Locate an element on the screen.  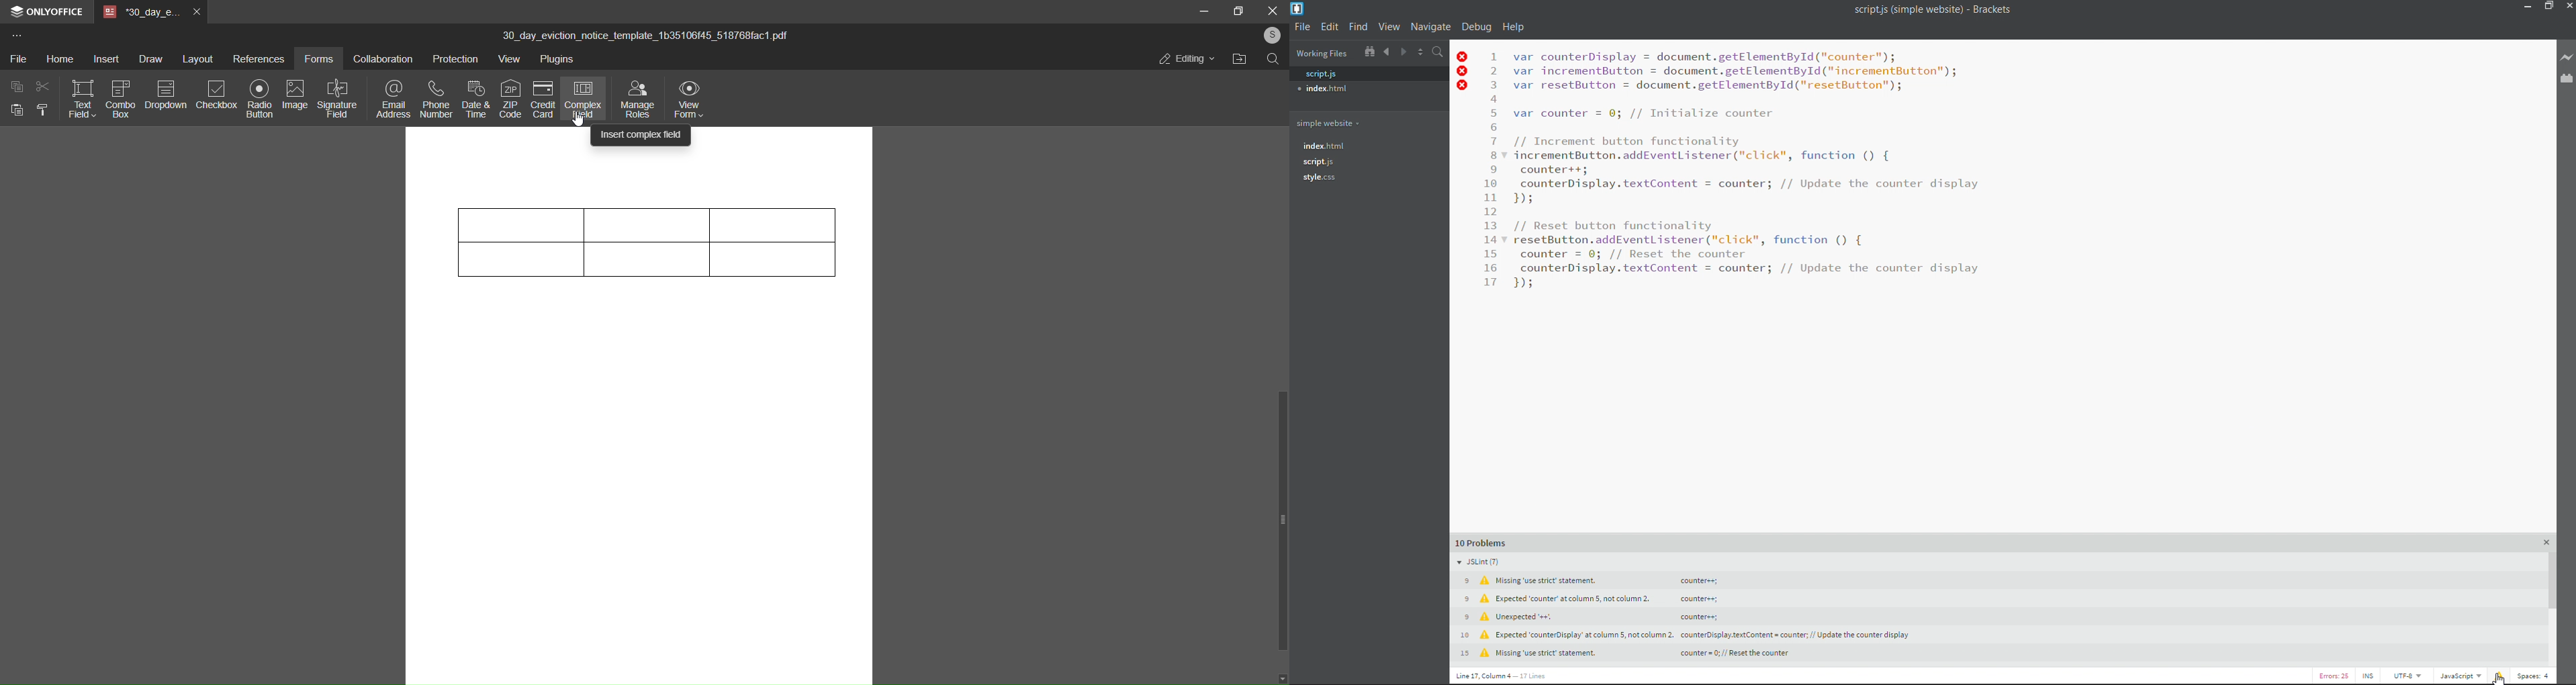
user is located at coordinates (1270, 35).